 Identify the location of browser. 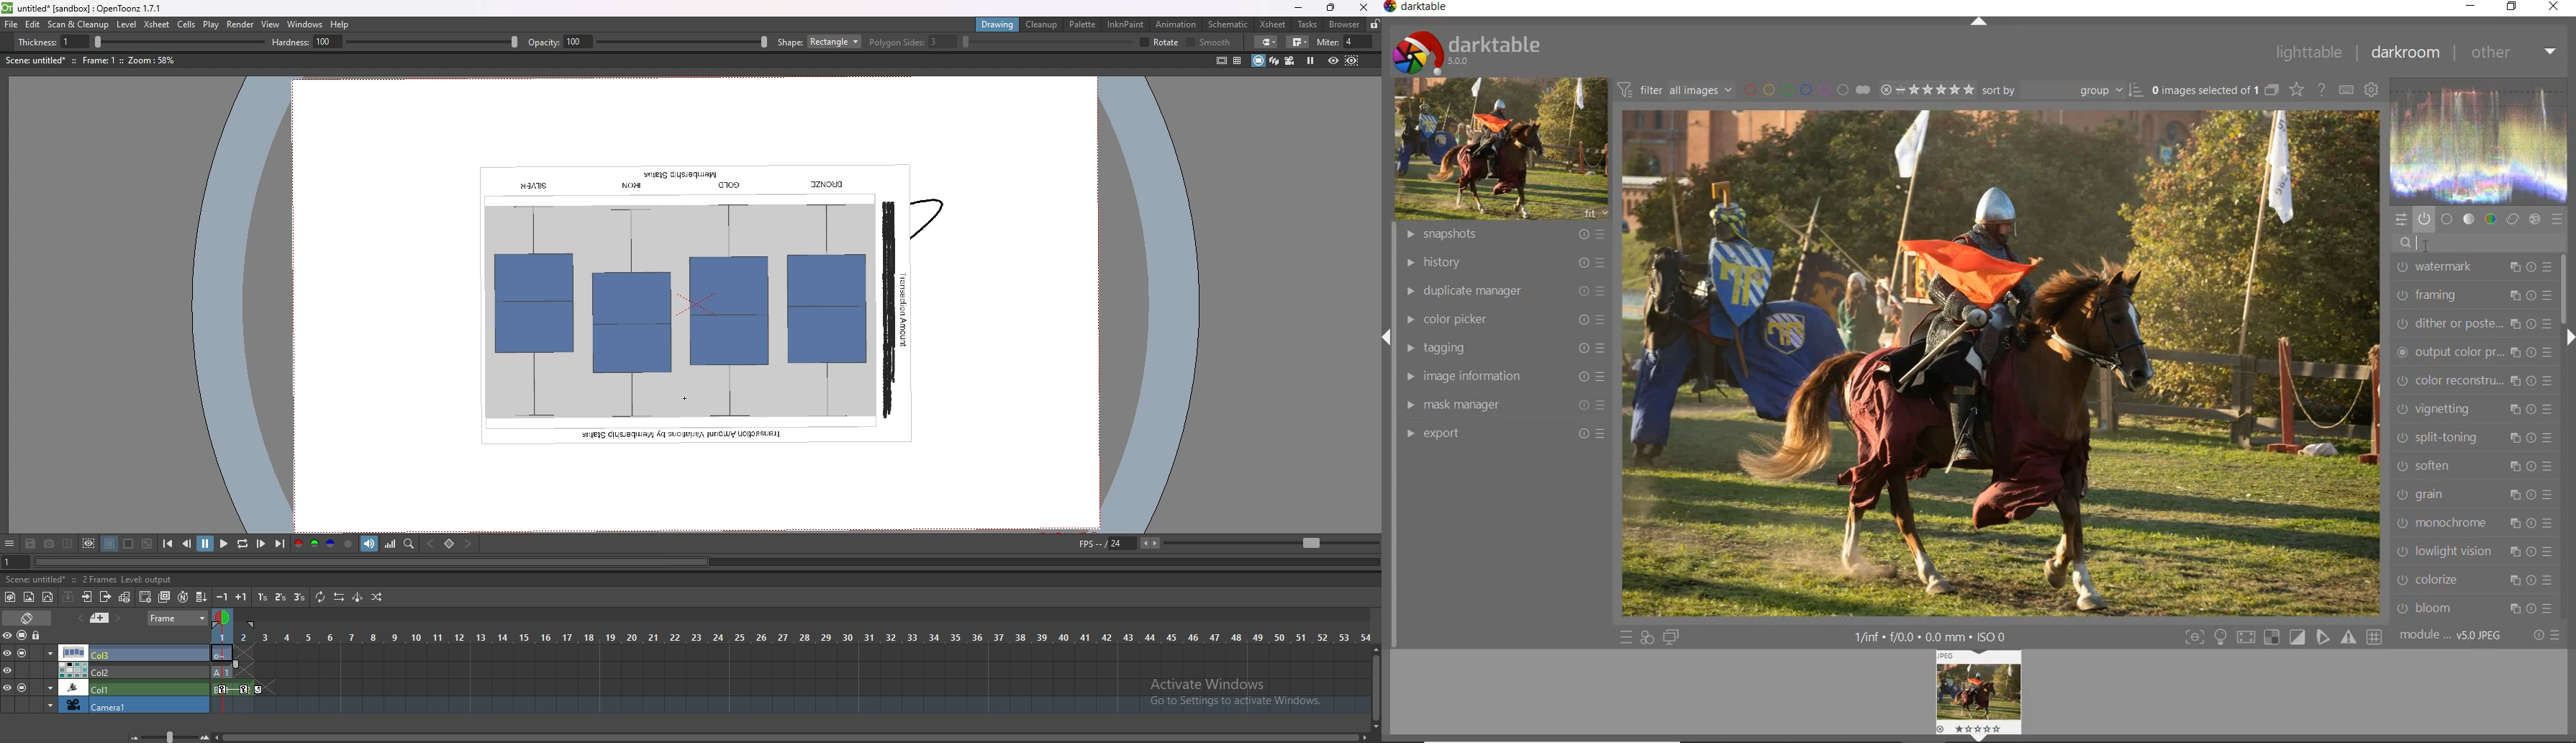
(1345, 24).